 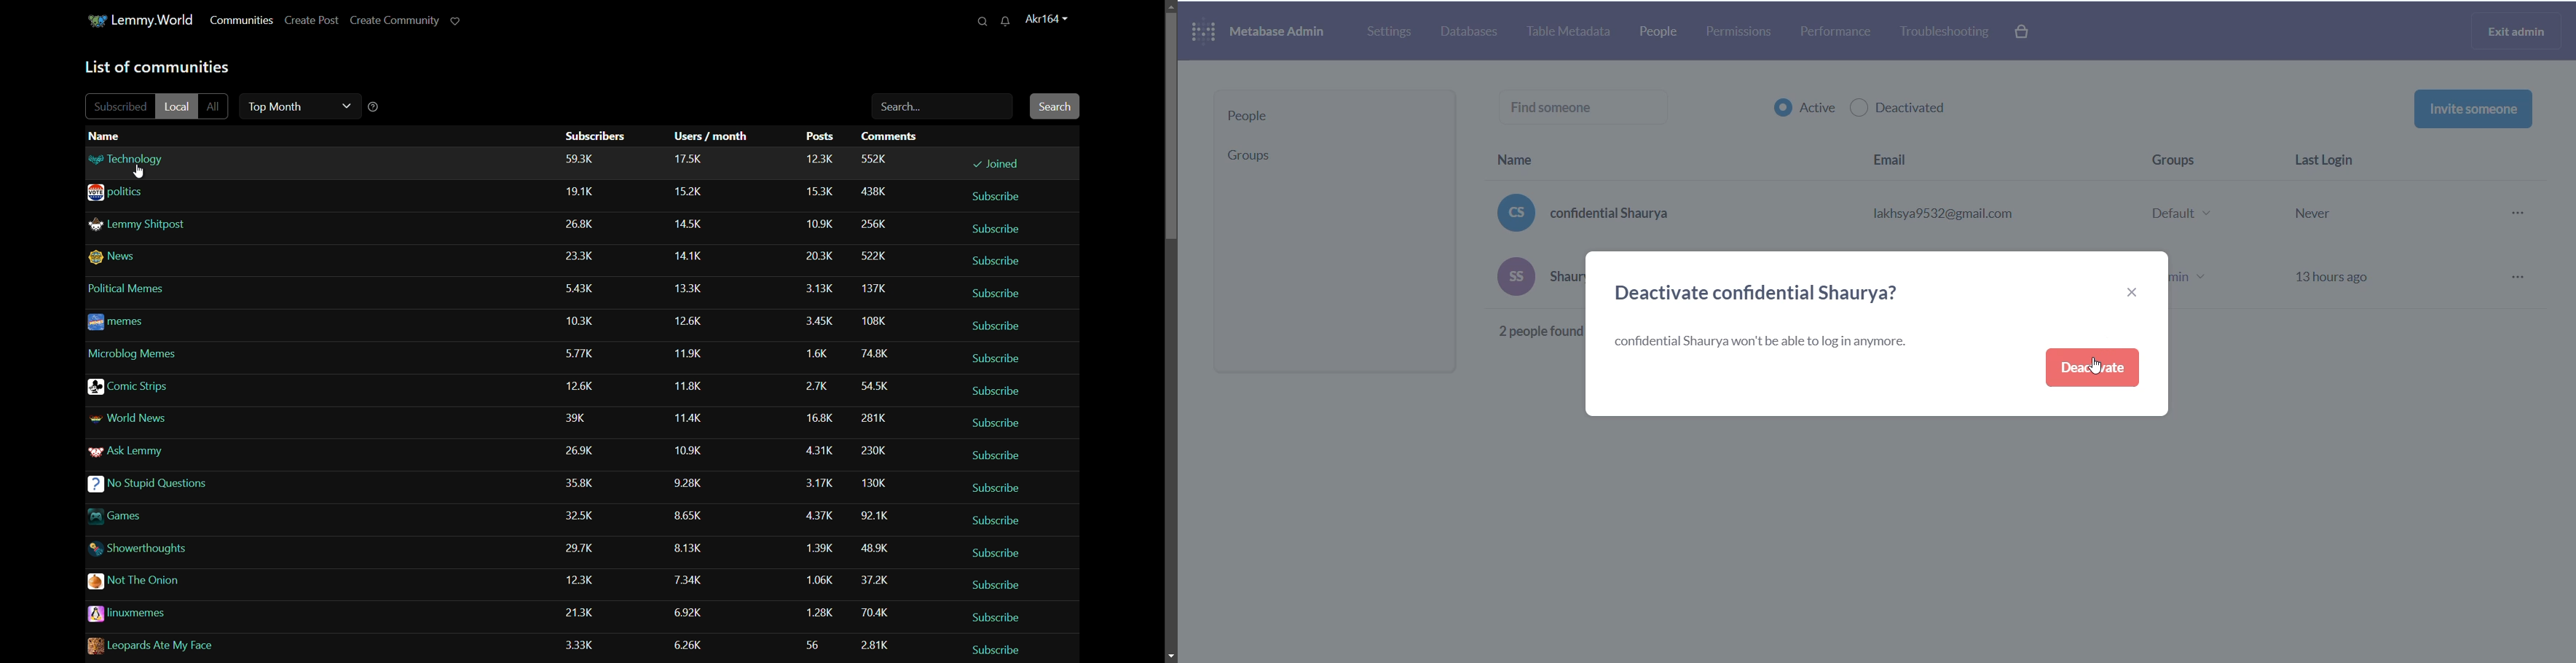 I want to click on help, so click(x=376, y=109).